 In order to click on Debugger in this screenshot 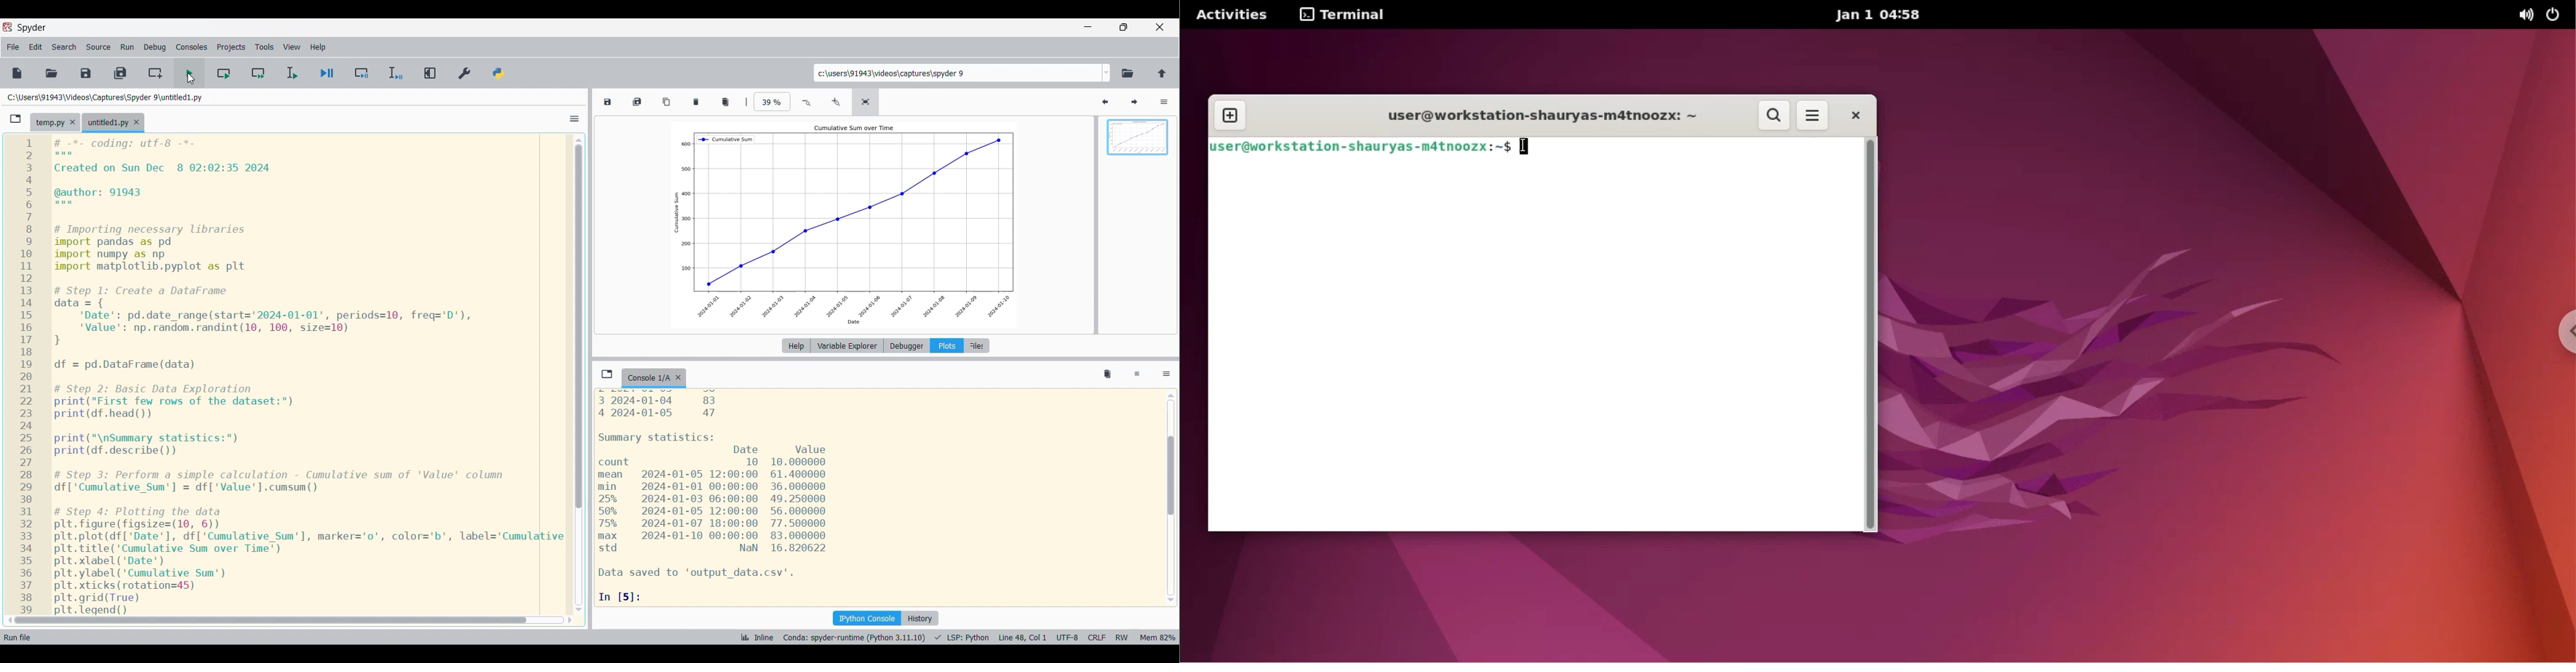, I will do `click(907, 346)`.